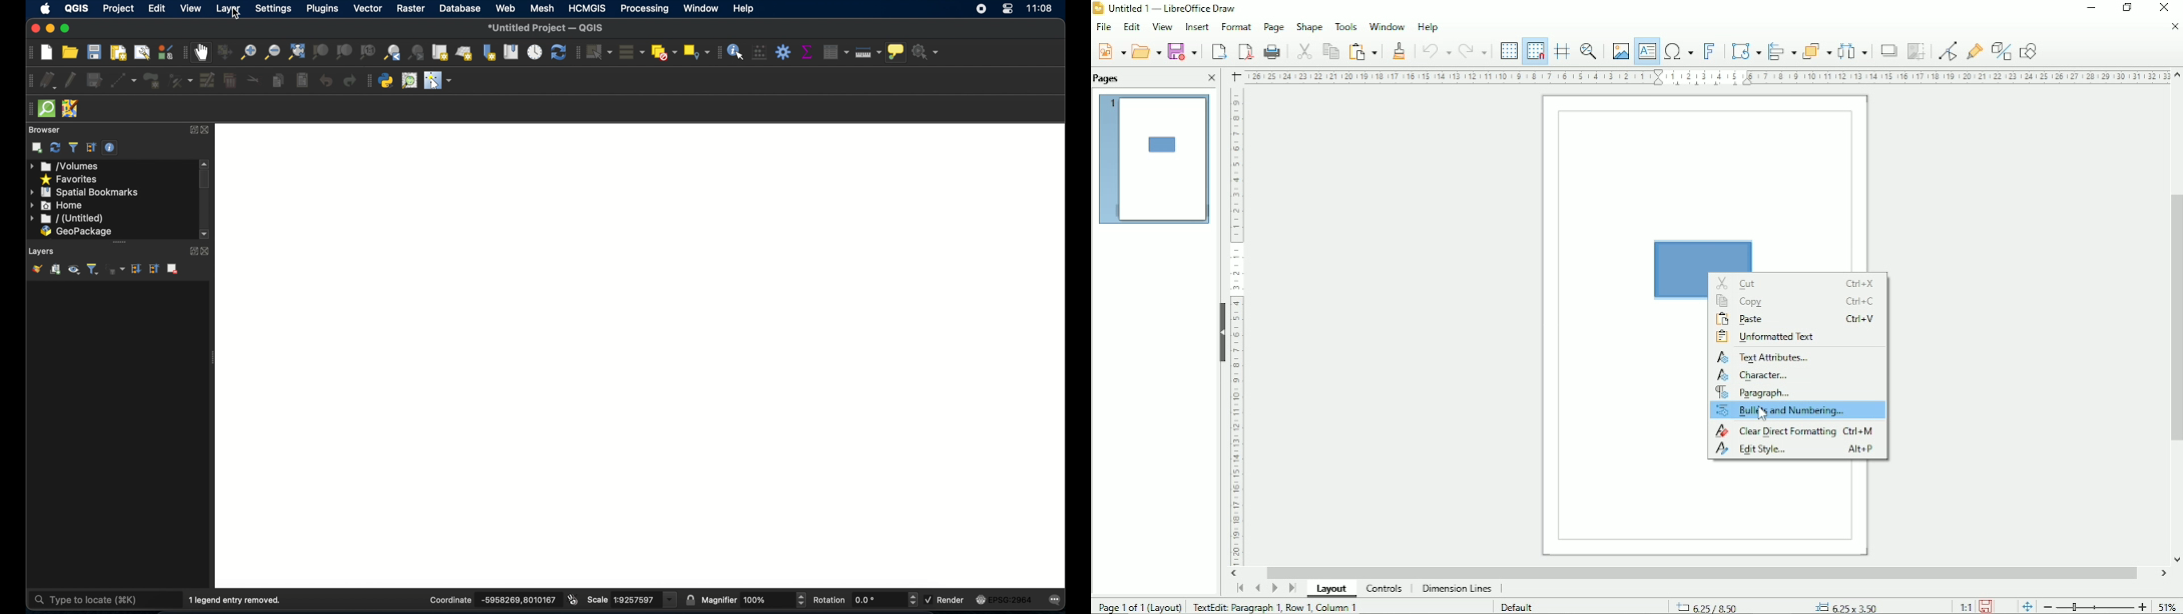 Image resolution: width=2184 pixels, height=616 pixels. I want to click on Copy, so click(1796, 301).